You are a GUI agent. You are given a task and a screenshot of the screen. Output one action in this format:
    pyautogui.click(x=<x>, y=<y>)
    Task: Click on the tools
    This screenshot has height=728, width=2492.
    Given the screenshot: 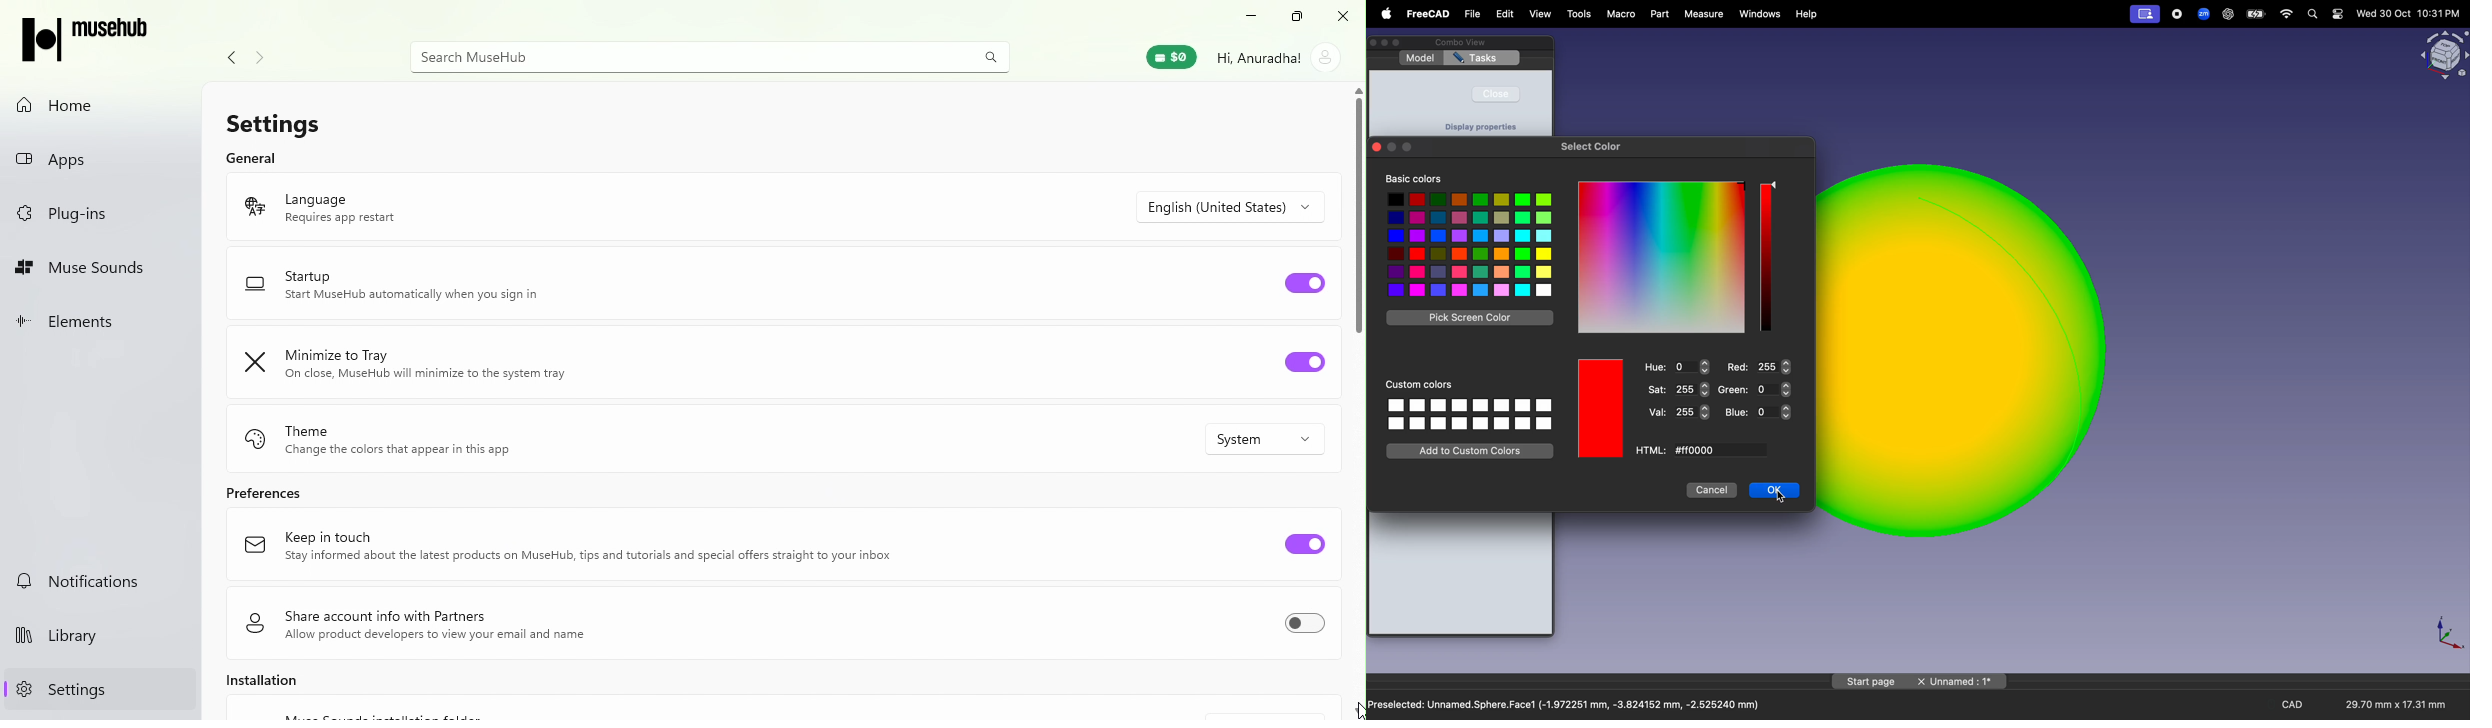 What is the action you would take?
    pyautogui.click(x=1580, y=15)
    